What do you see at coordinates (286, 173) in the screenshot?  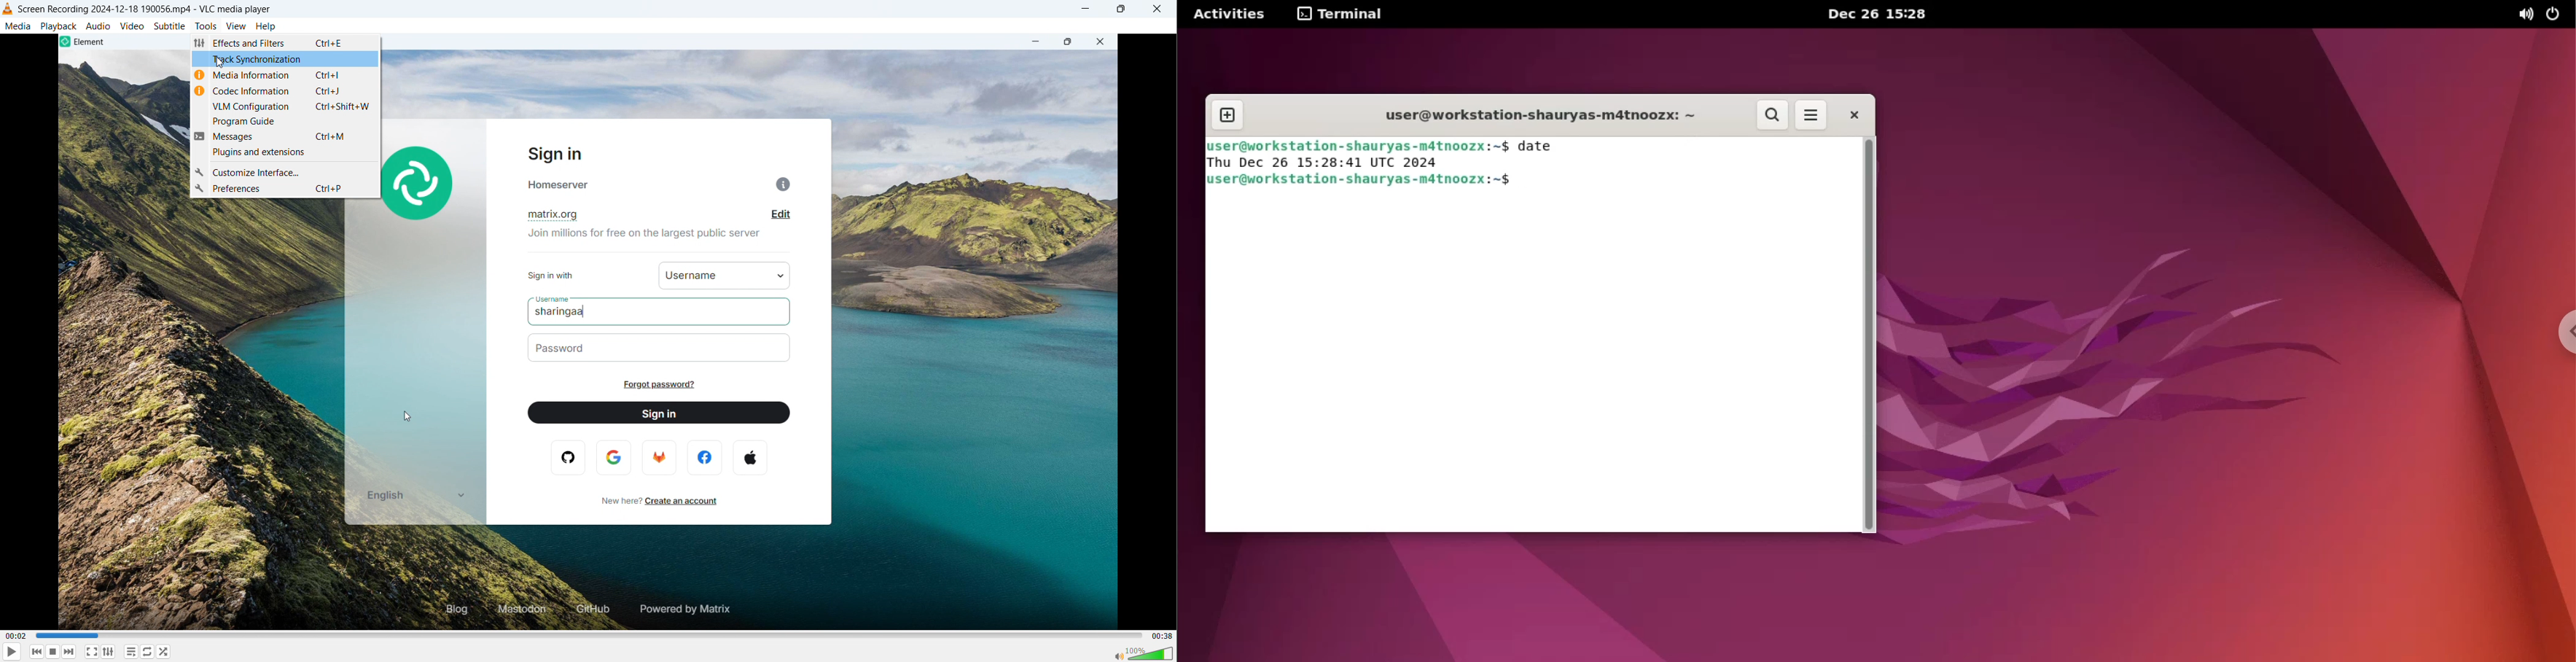 I see `customize interface` at bounding box center [286, 173].